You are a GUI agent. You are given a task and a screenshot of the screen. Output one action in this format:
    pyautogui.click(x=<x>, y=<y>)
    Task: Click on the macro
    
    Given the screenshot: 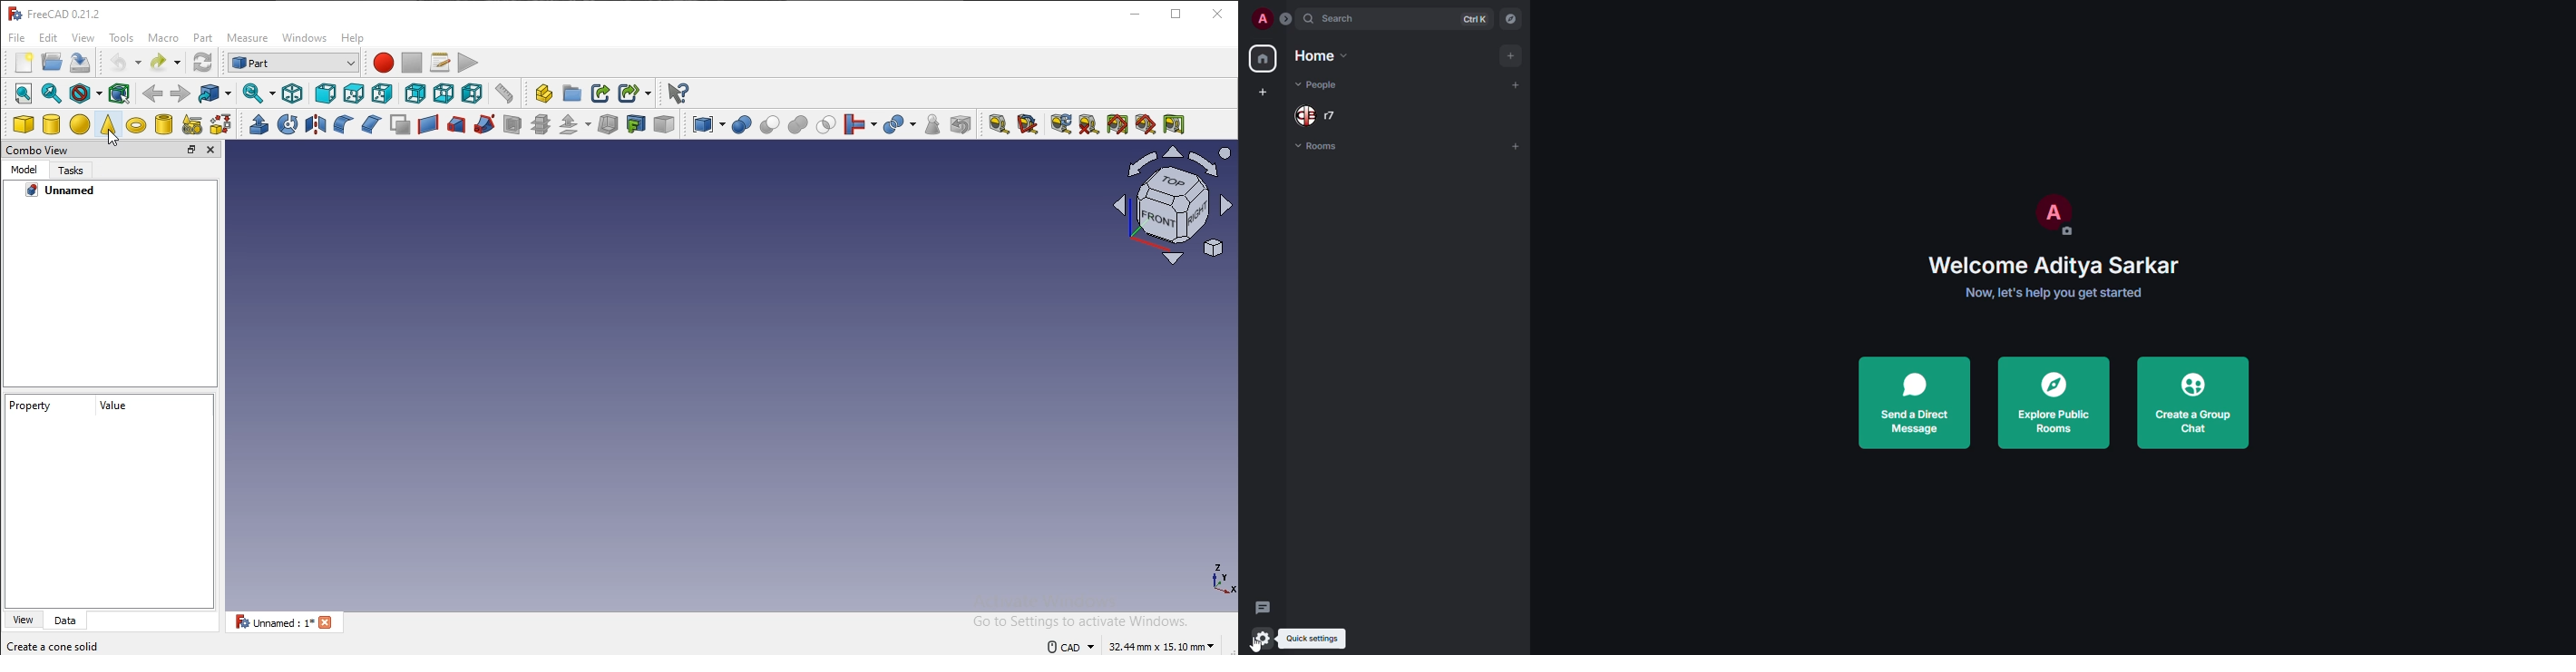 What is the action you would take?
    pyautogui.click(x=439, y=63)
    